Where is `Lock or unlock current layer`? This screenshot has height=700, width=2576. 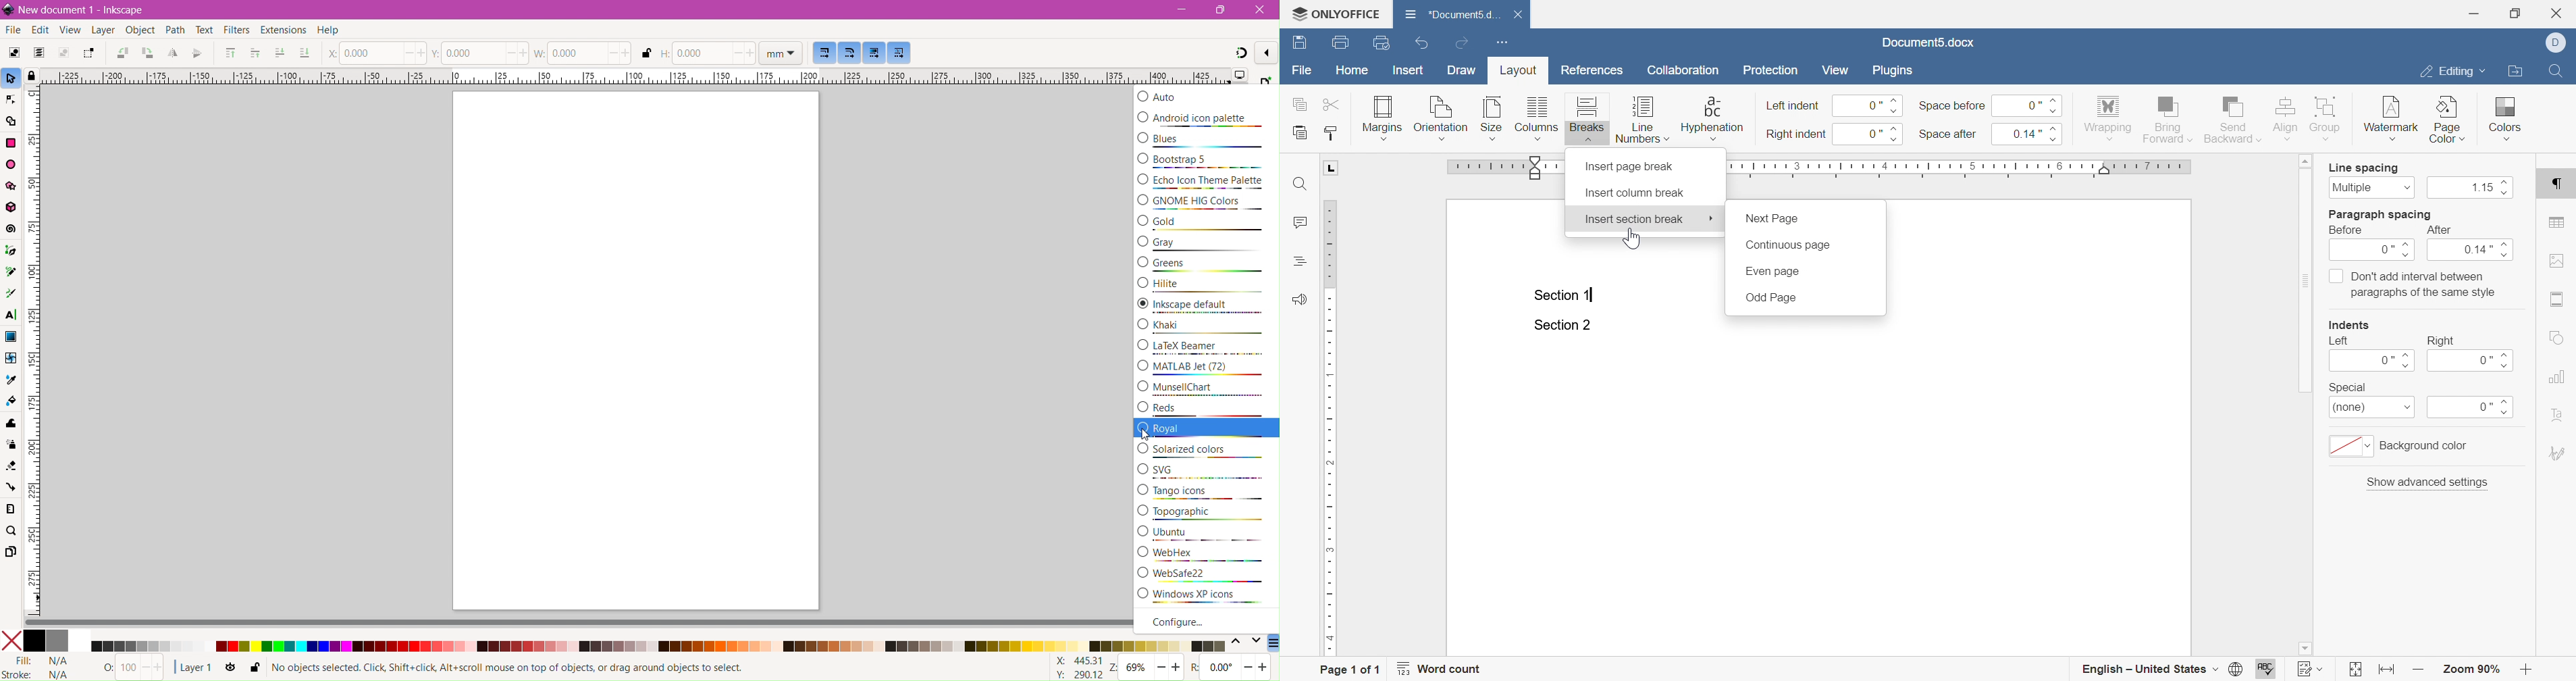 Lock or unlock current layer is located at coordinates (254, 668).